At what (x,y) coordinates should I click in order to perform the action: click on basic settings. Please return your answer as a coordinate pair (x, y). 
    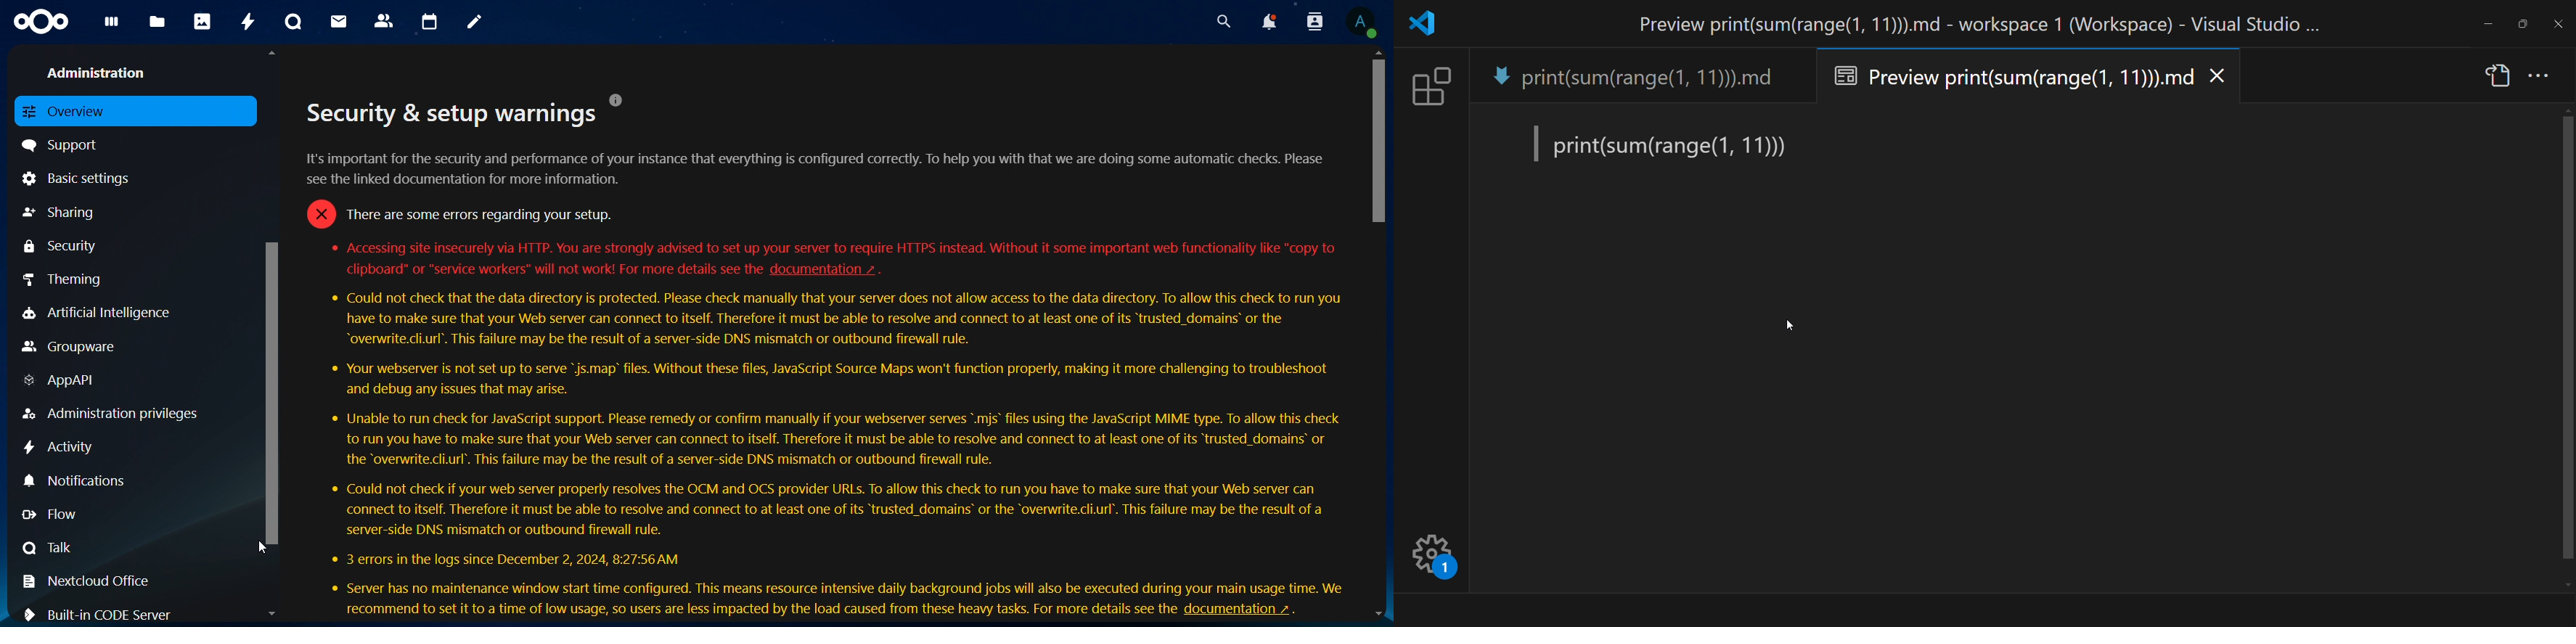
    Looking at the image, I should click on (81, 178).